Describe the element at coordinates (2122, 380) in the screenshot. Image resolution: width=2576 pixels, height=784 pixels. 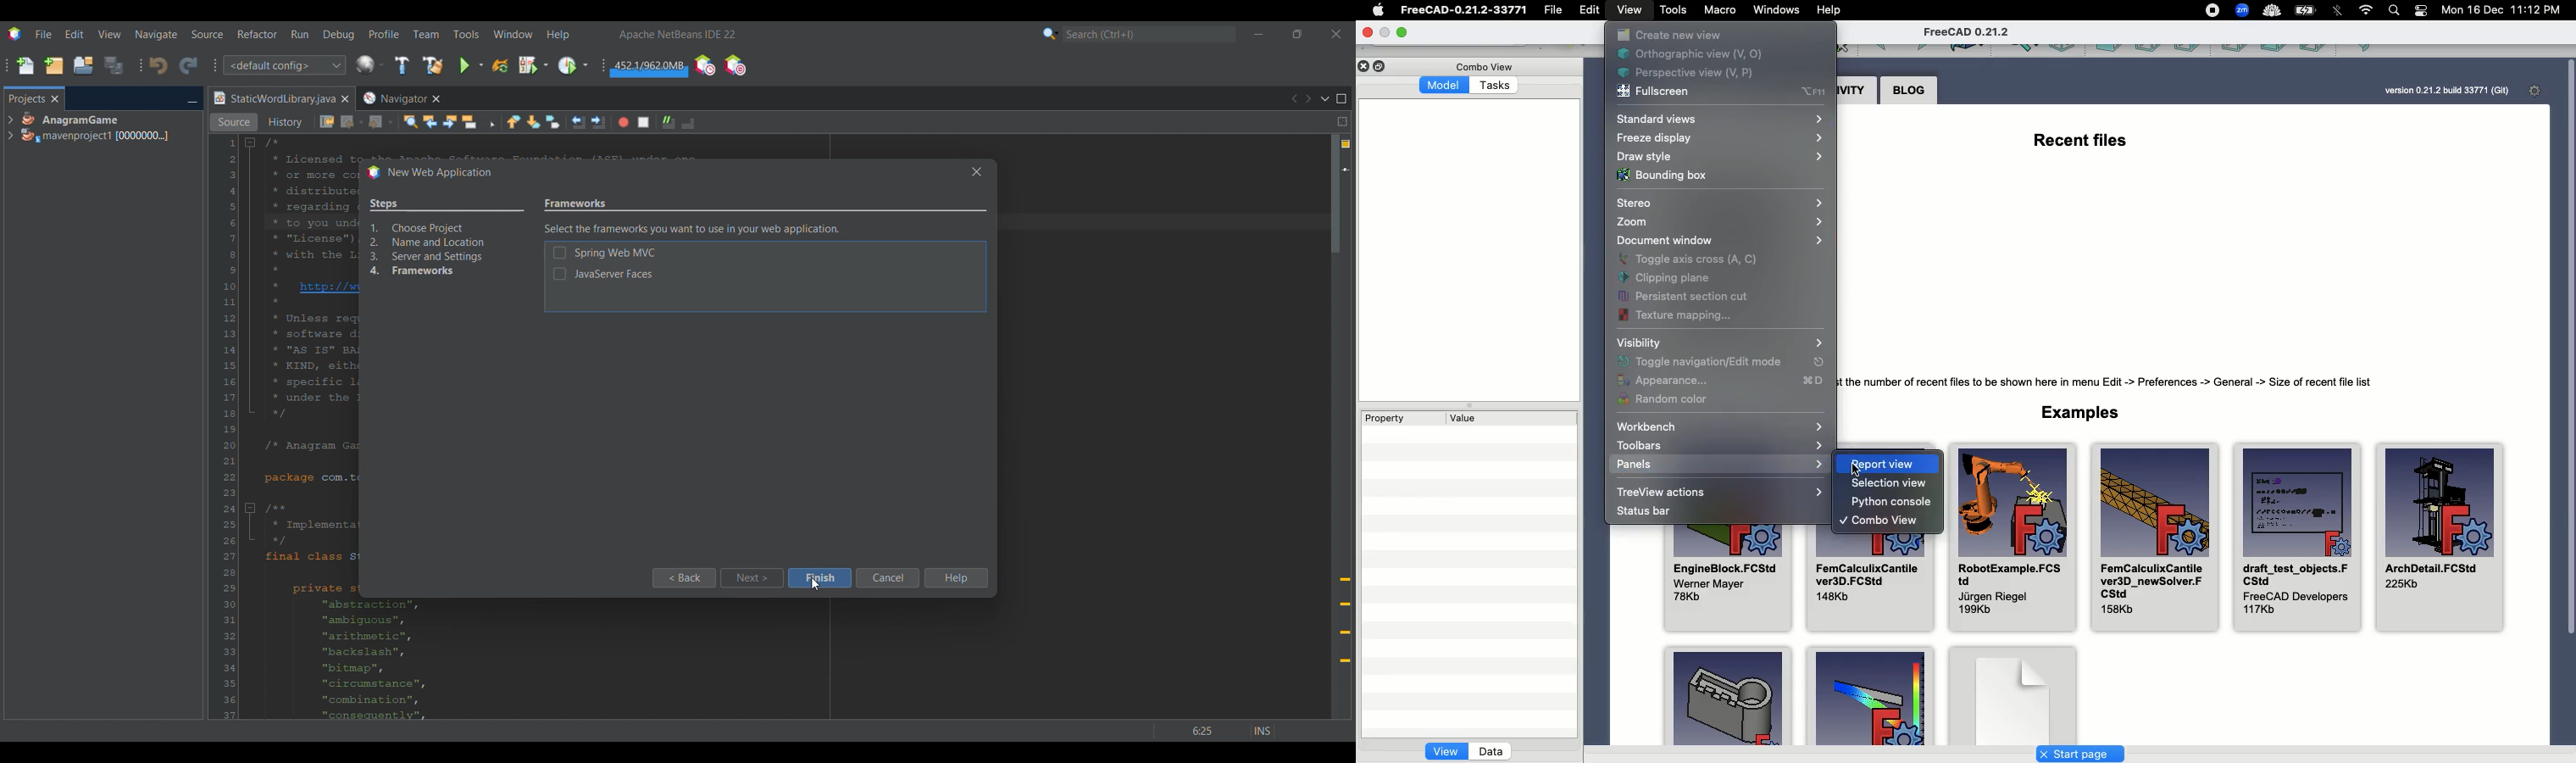
I see `Tip: Adjust the number of recent files to be shown here in menu Edit -> Preferences -> General -> Size of recent file list` at that location.